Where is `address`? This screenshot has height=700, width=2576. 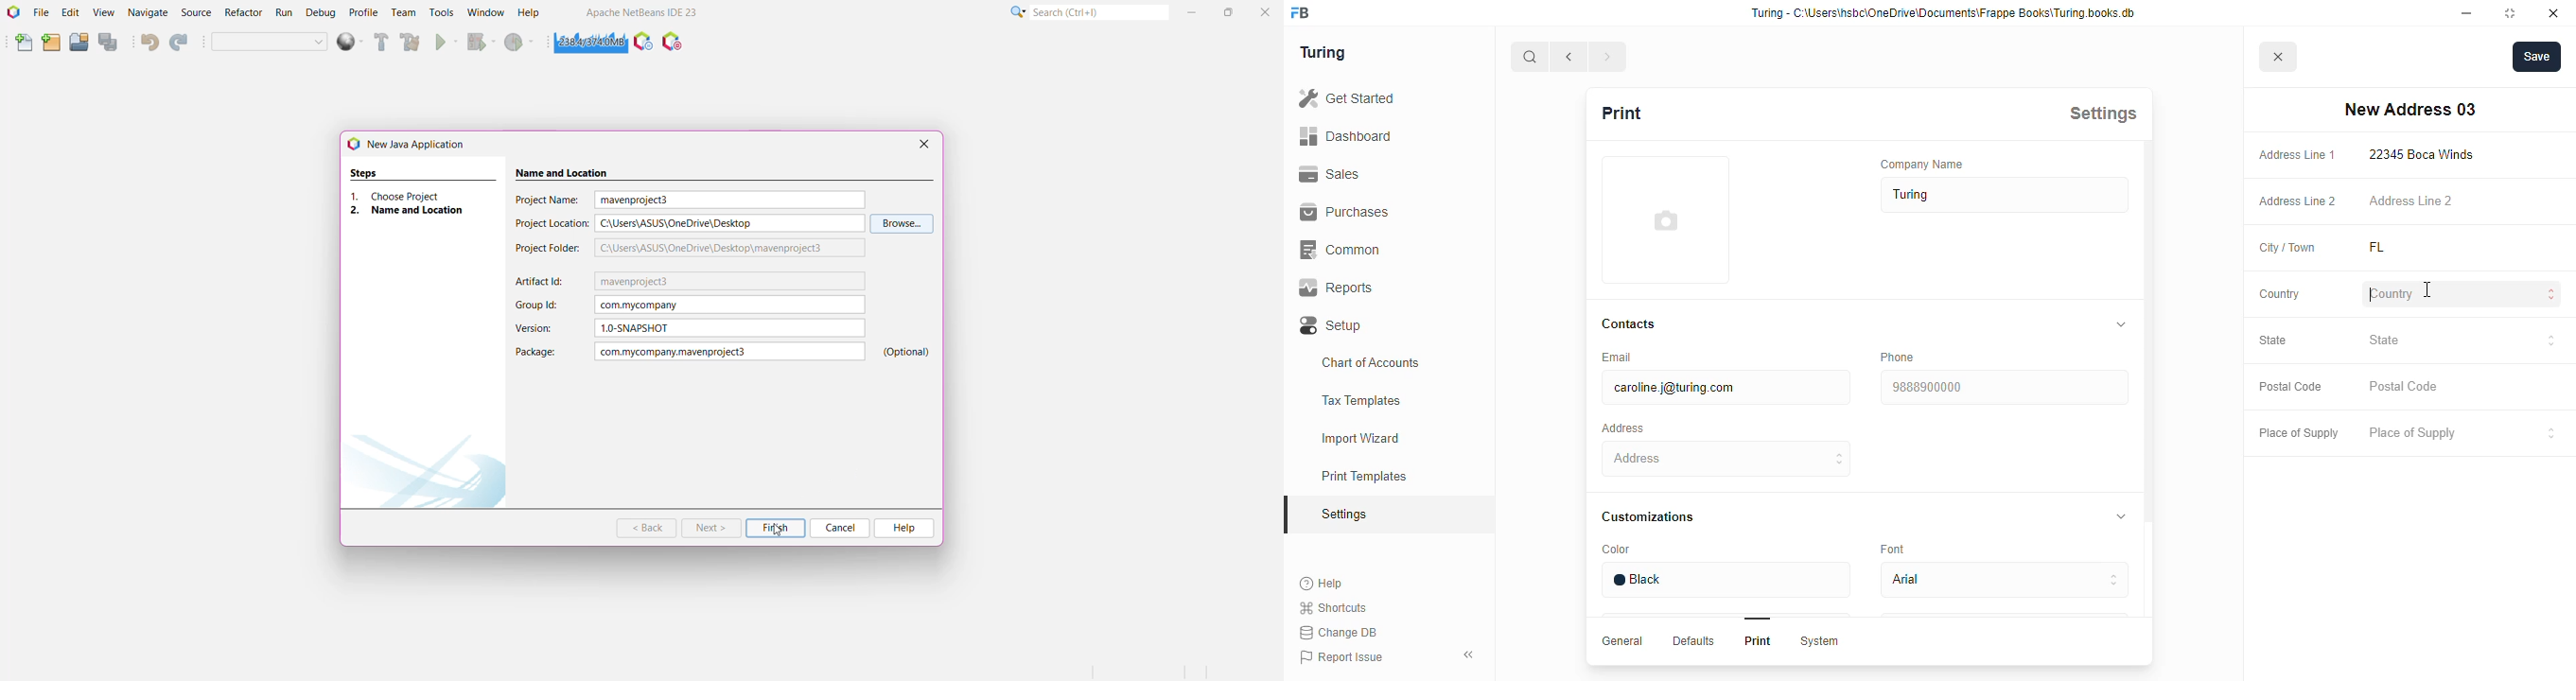 address is located at coordinates (1622, 428).